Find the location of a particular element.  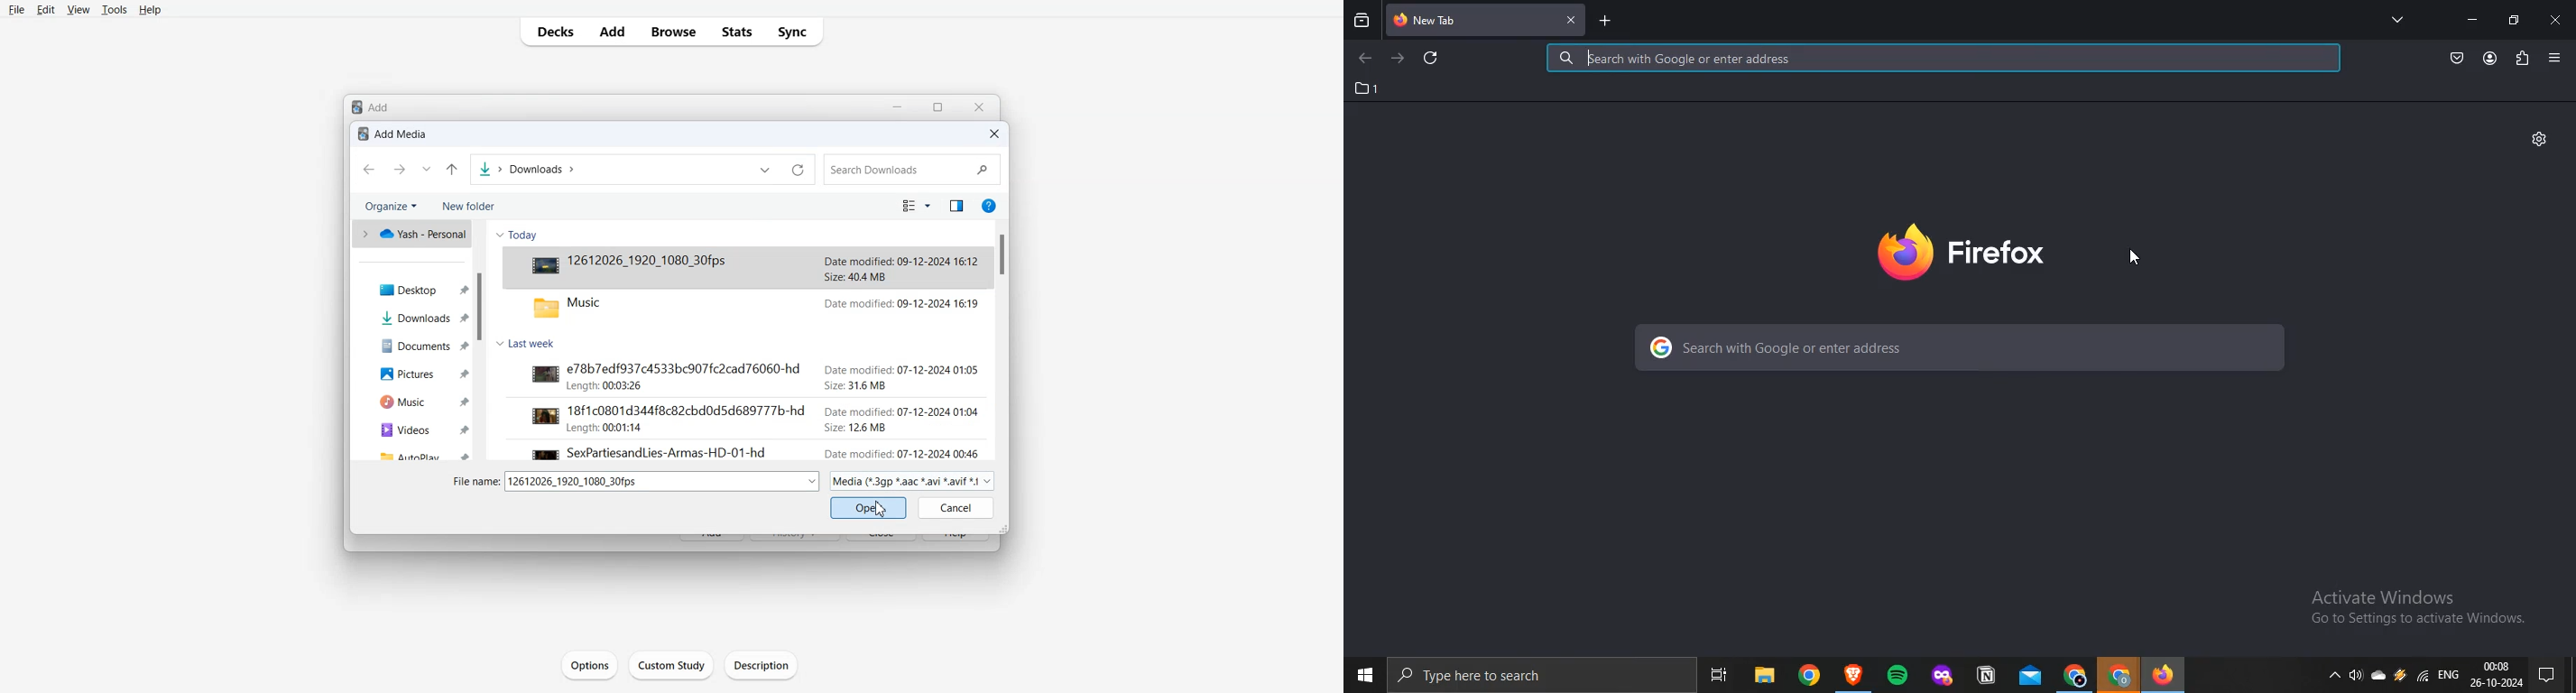

Desktop is located at coordinates (418, 287).